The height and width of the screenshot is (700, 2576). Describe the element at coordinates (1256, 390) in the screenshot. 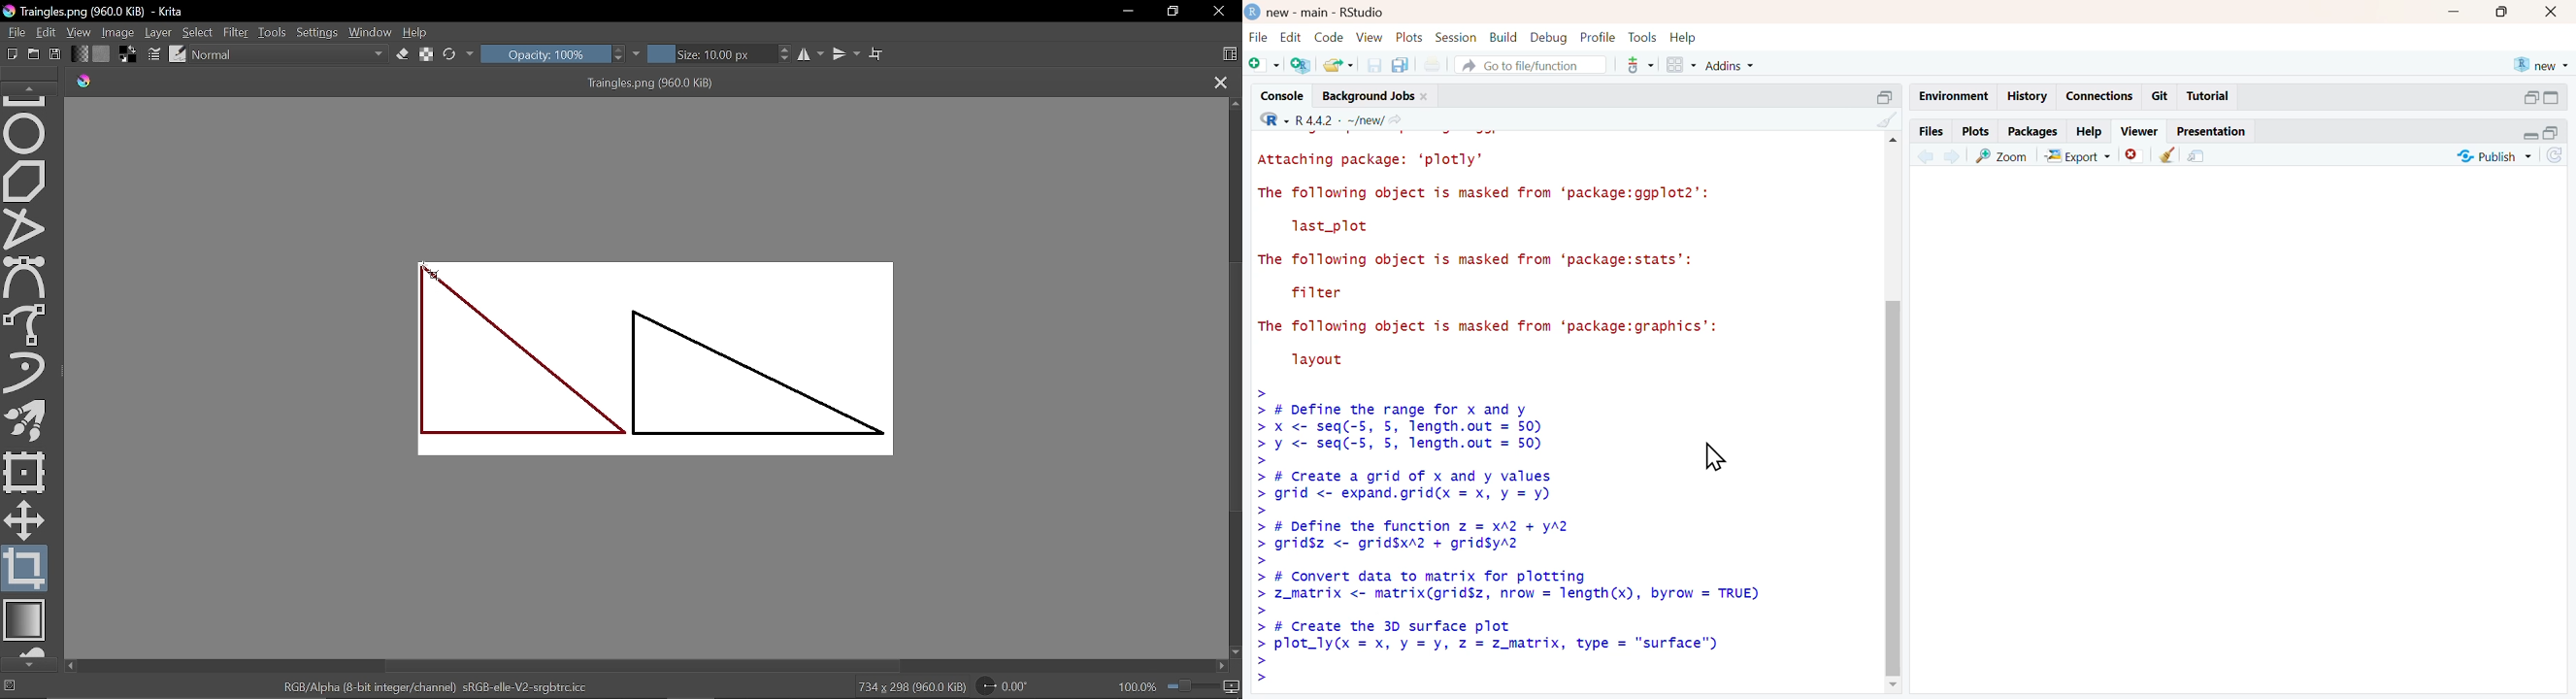

I see `prompt cursor` at that location.